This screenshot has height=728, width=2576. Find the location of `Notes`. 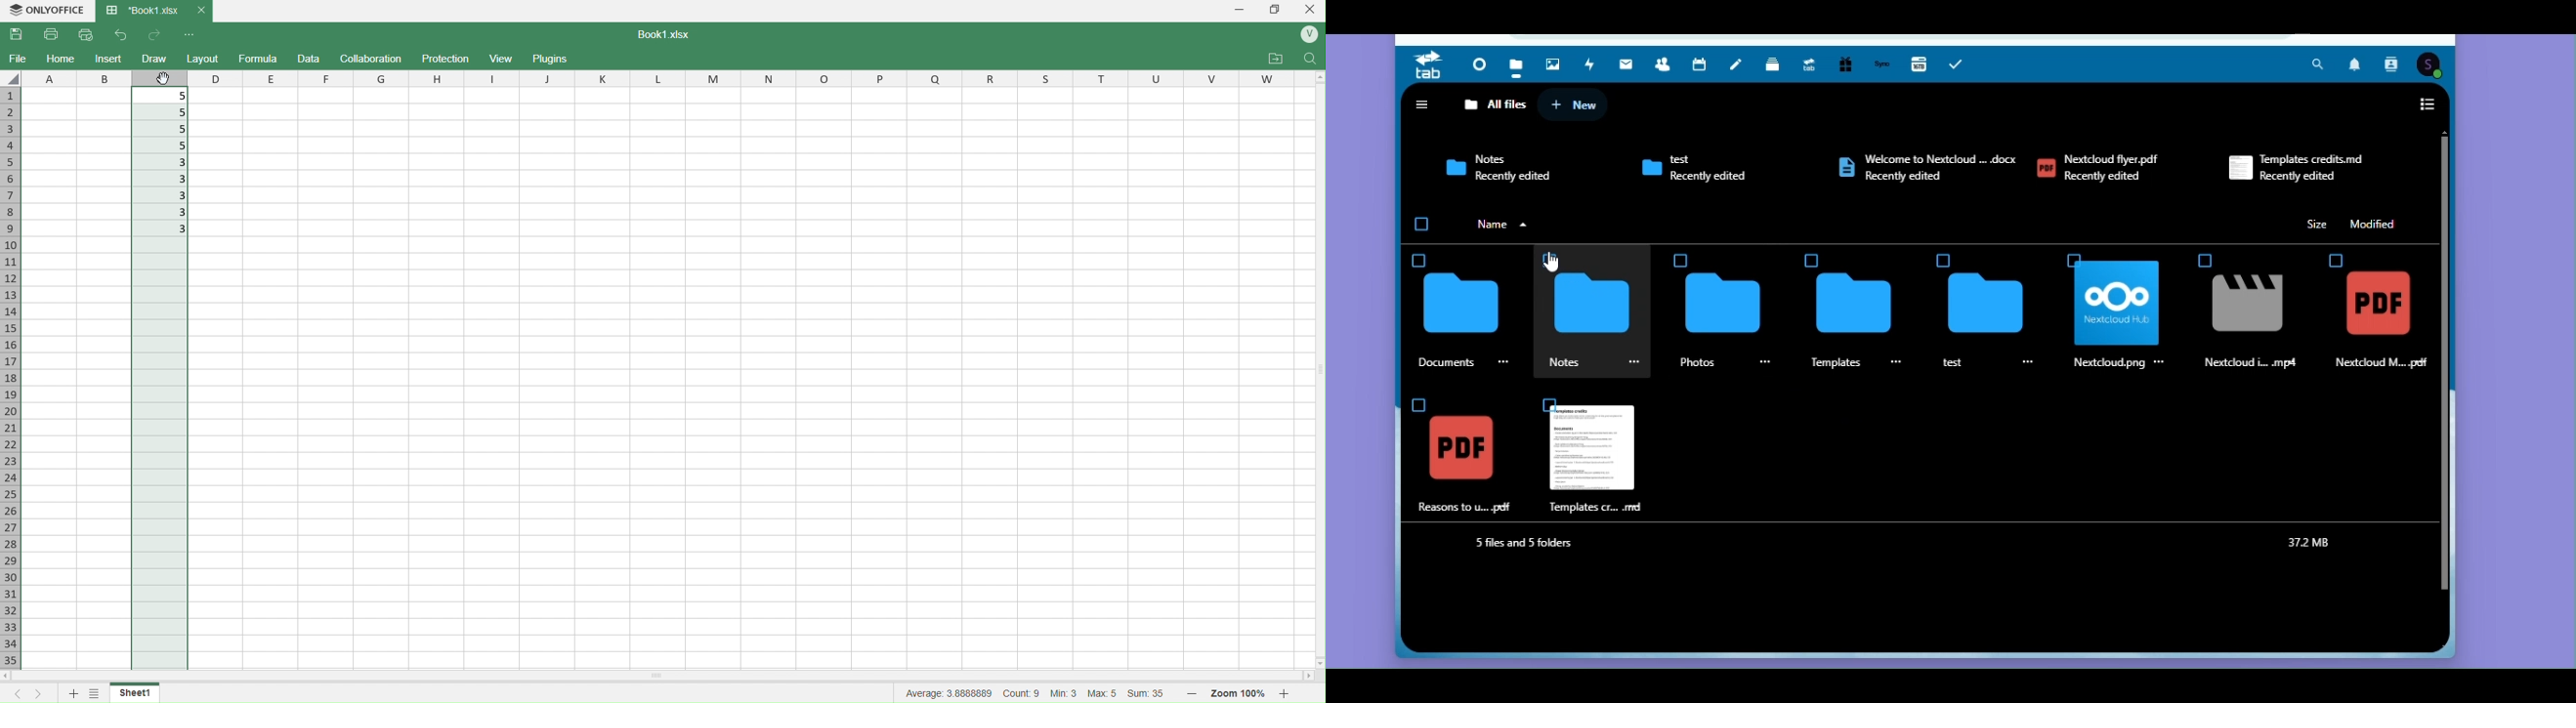

Notes is located at coordinates (1490, 157).